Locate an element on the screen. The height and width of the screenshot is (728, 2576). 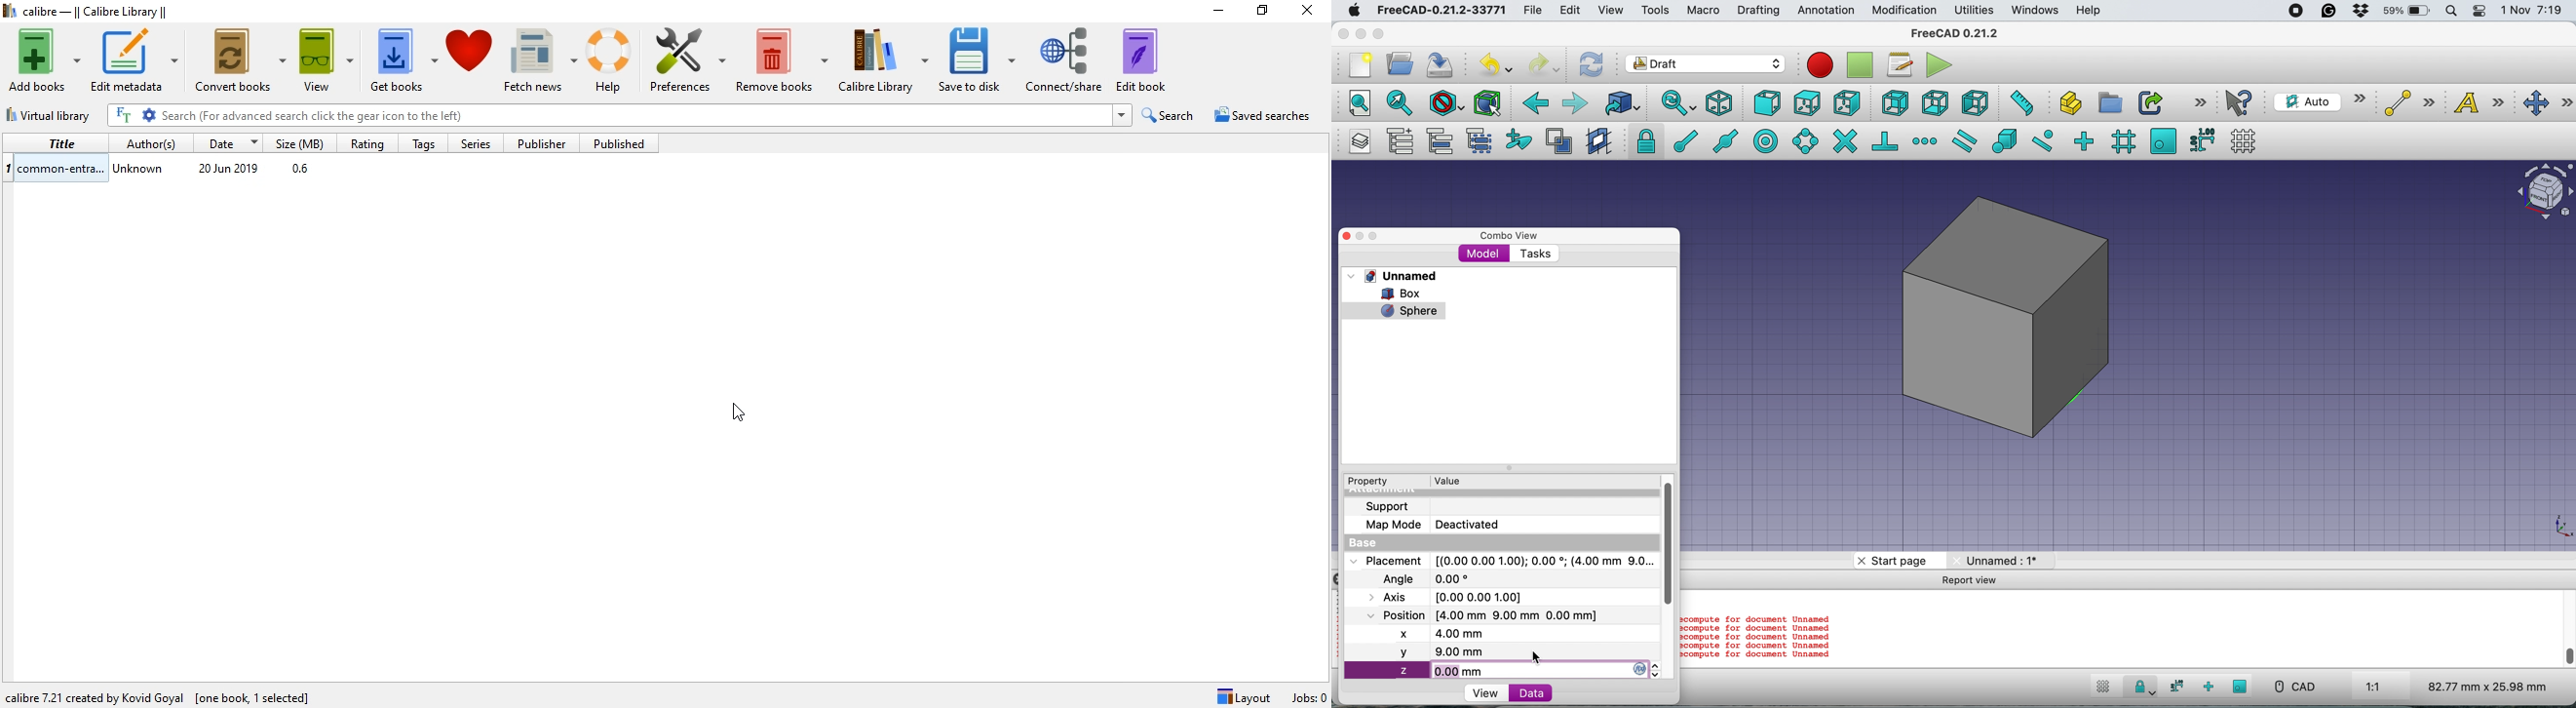
help is located at coordinates (2090, 11).